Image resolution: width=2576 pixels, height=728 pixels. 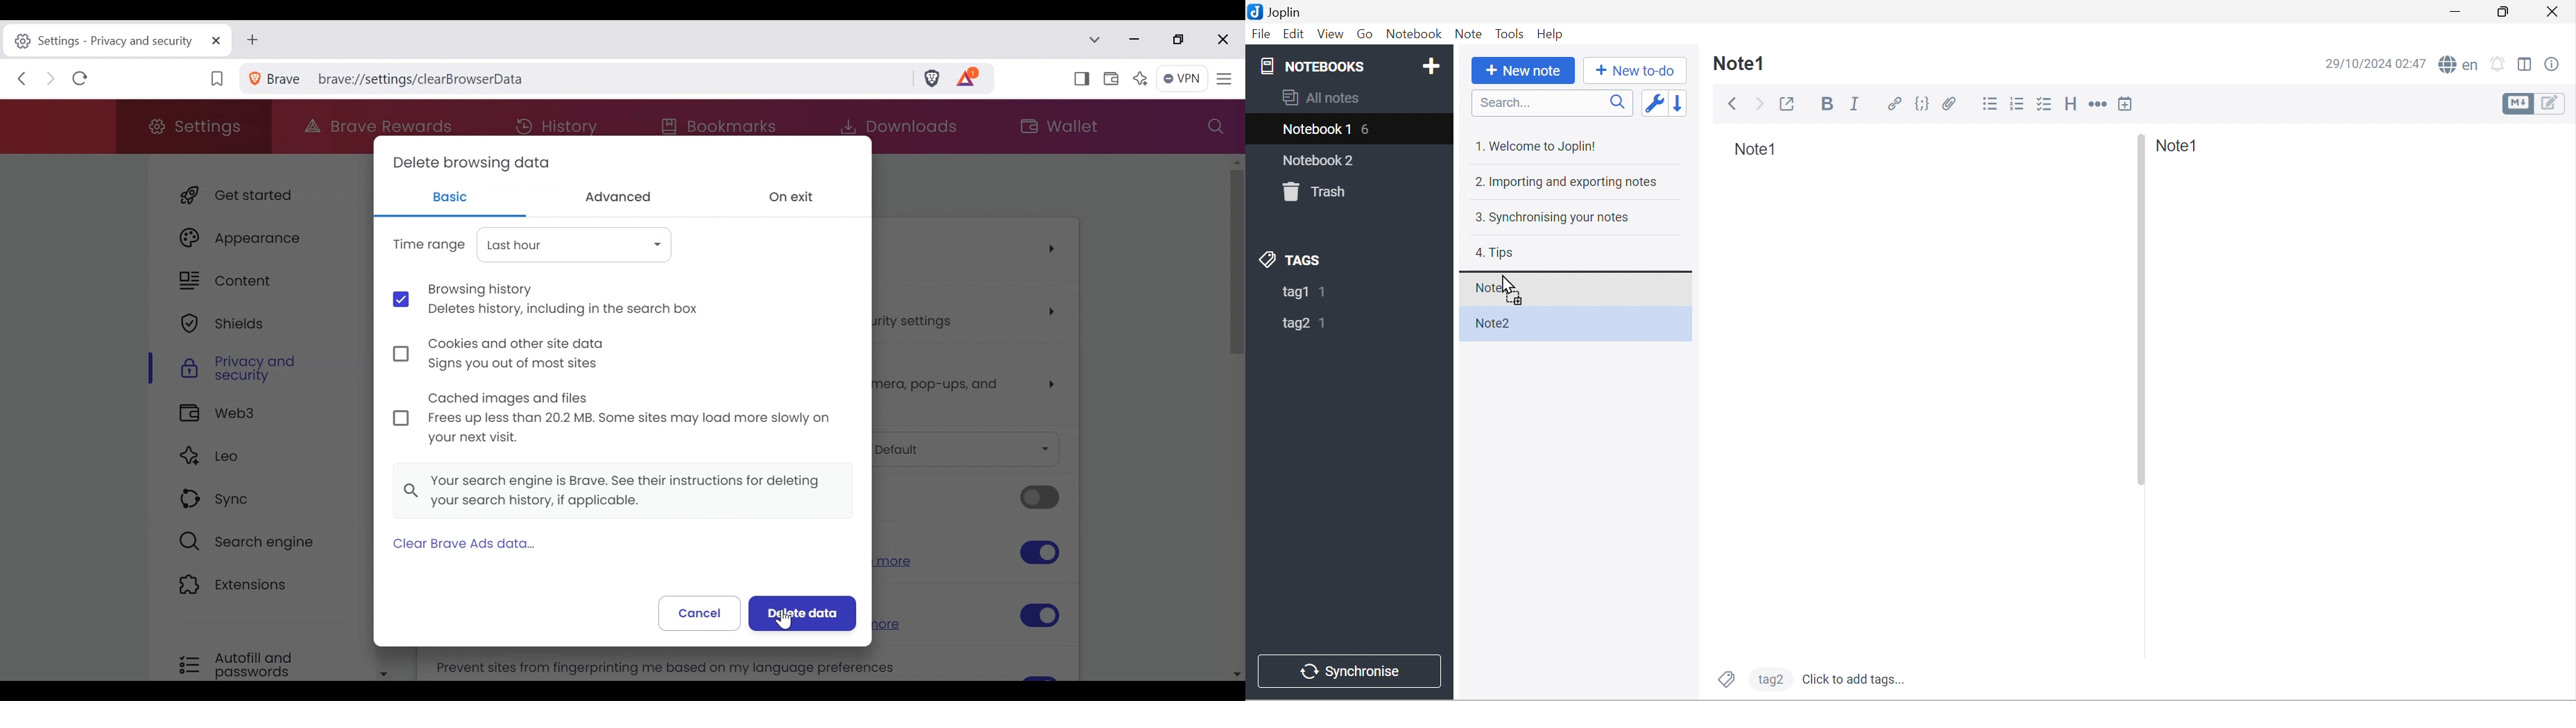 I want to click on Cached images and files
Frees up less than 20.2 MB. Some sites may load more slowly on
your next visit., so click(x=612, y=420).